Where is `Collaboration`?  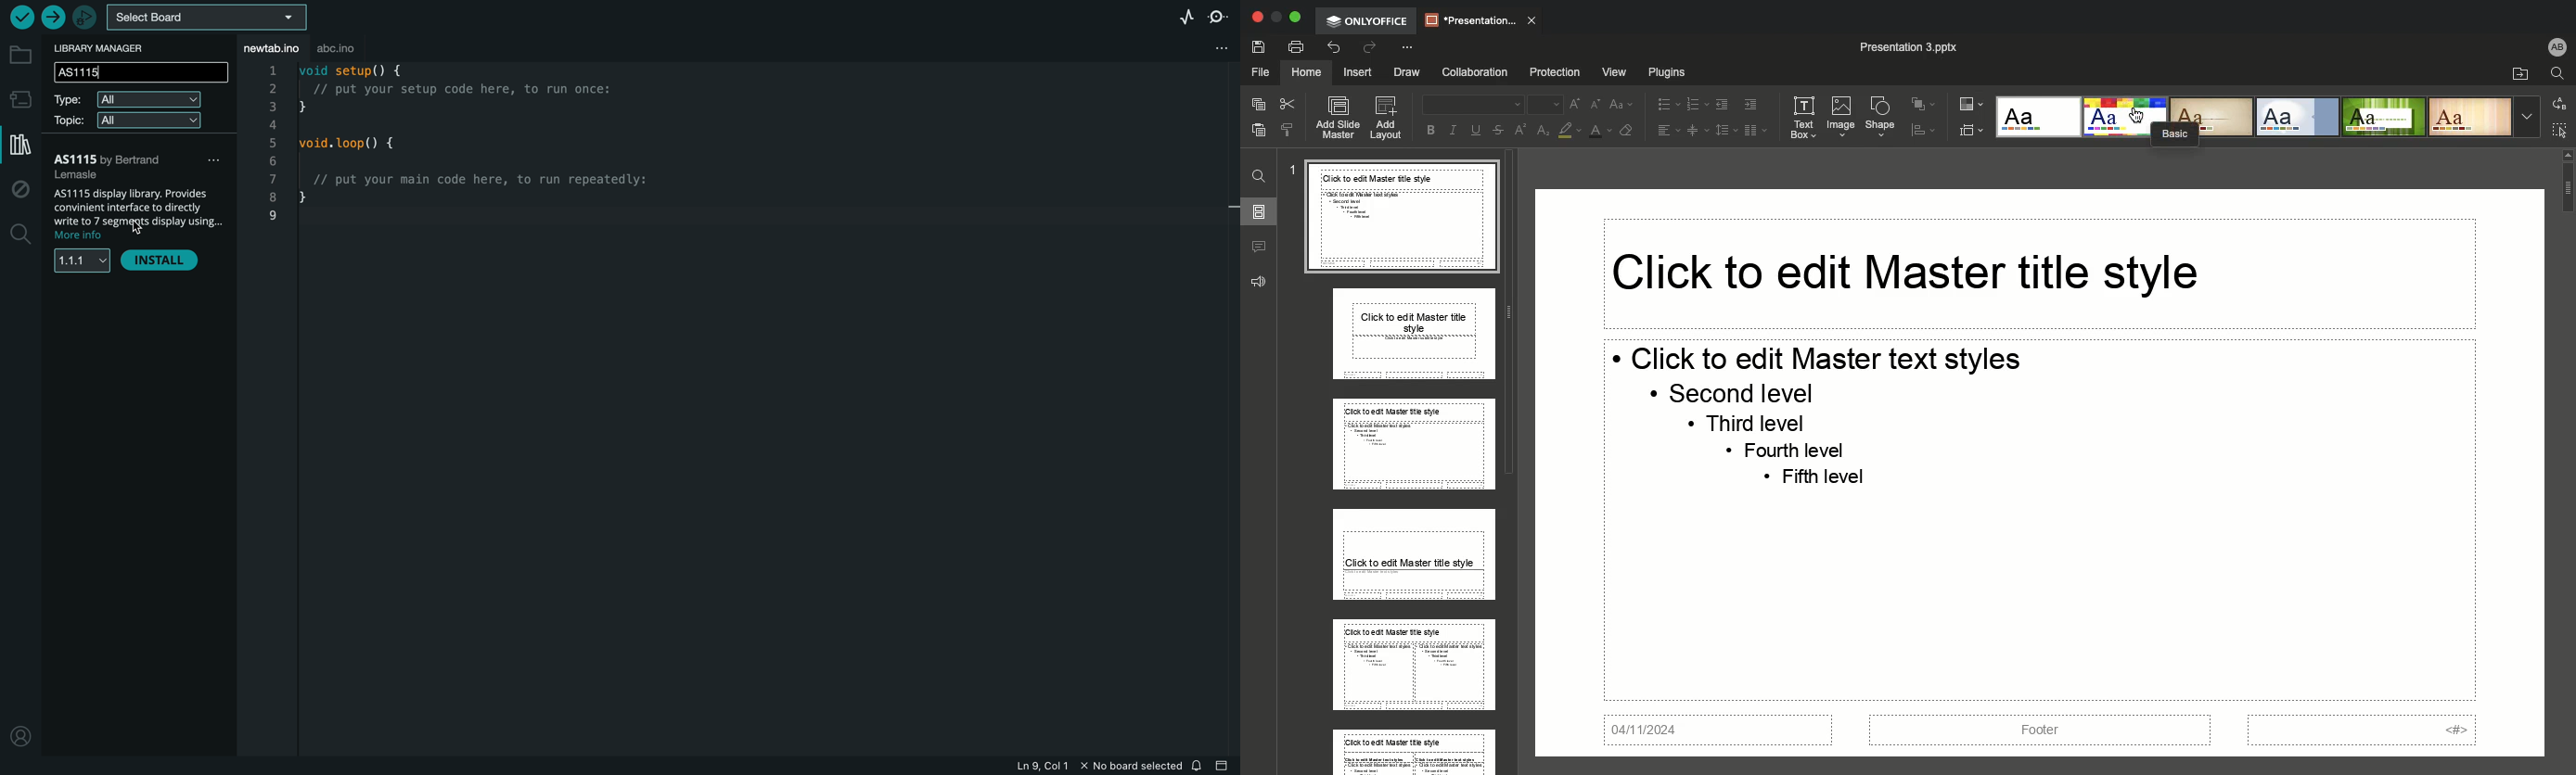 Collaboration is located at coordinates (1474, 71).